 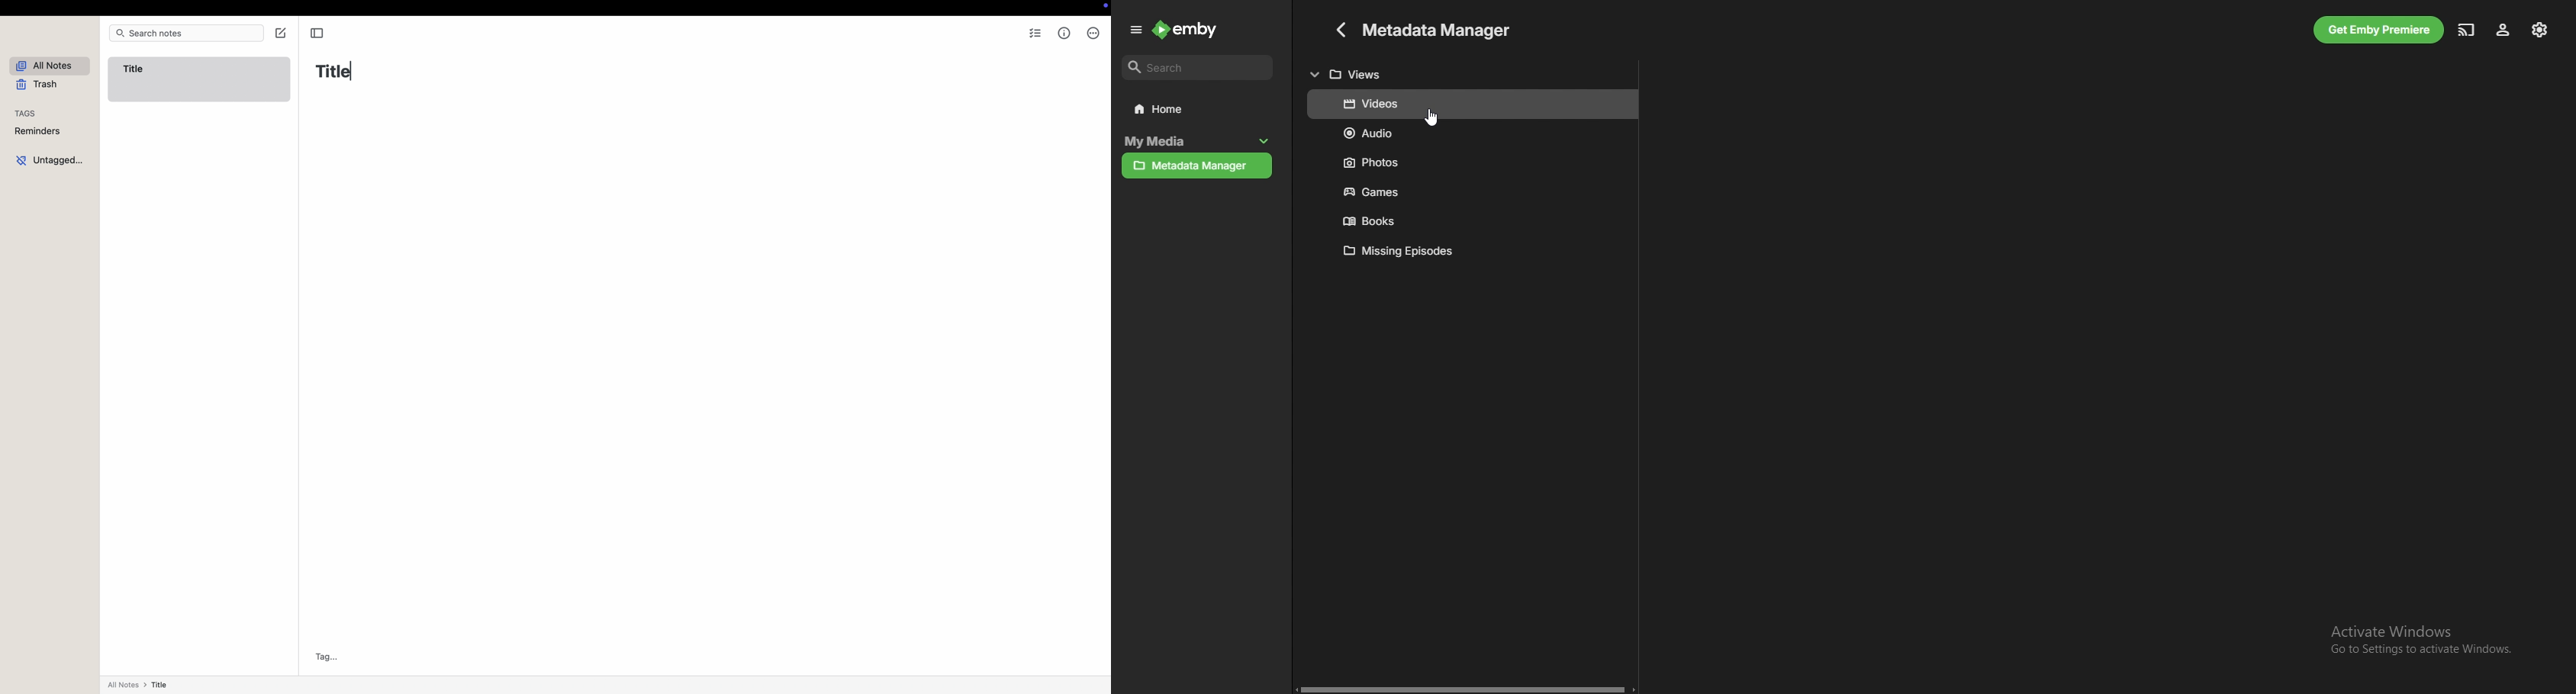 I want to click on Title, so click(x=335, y=70).